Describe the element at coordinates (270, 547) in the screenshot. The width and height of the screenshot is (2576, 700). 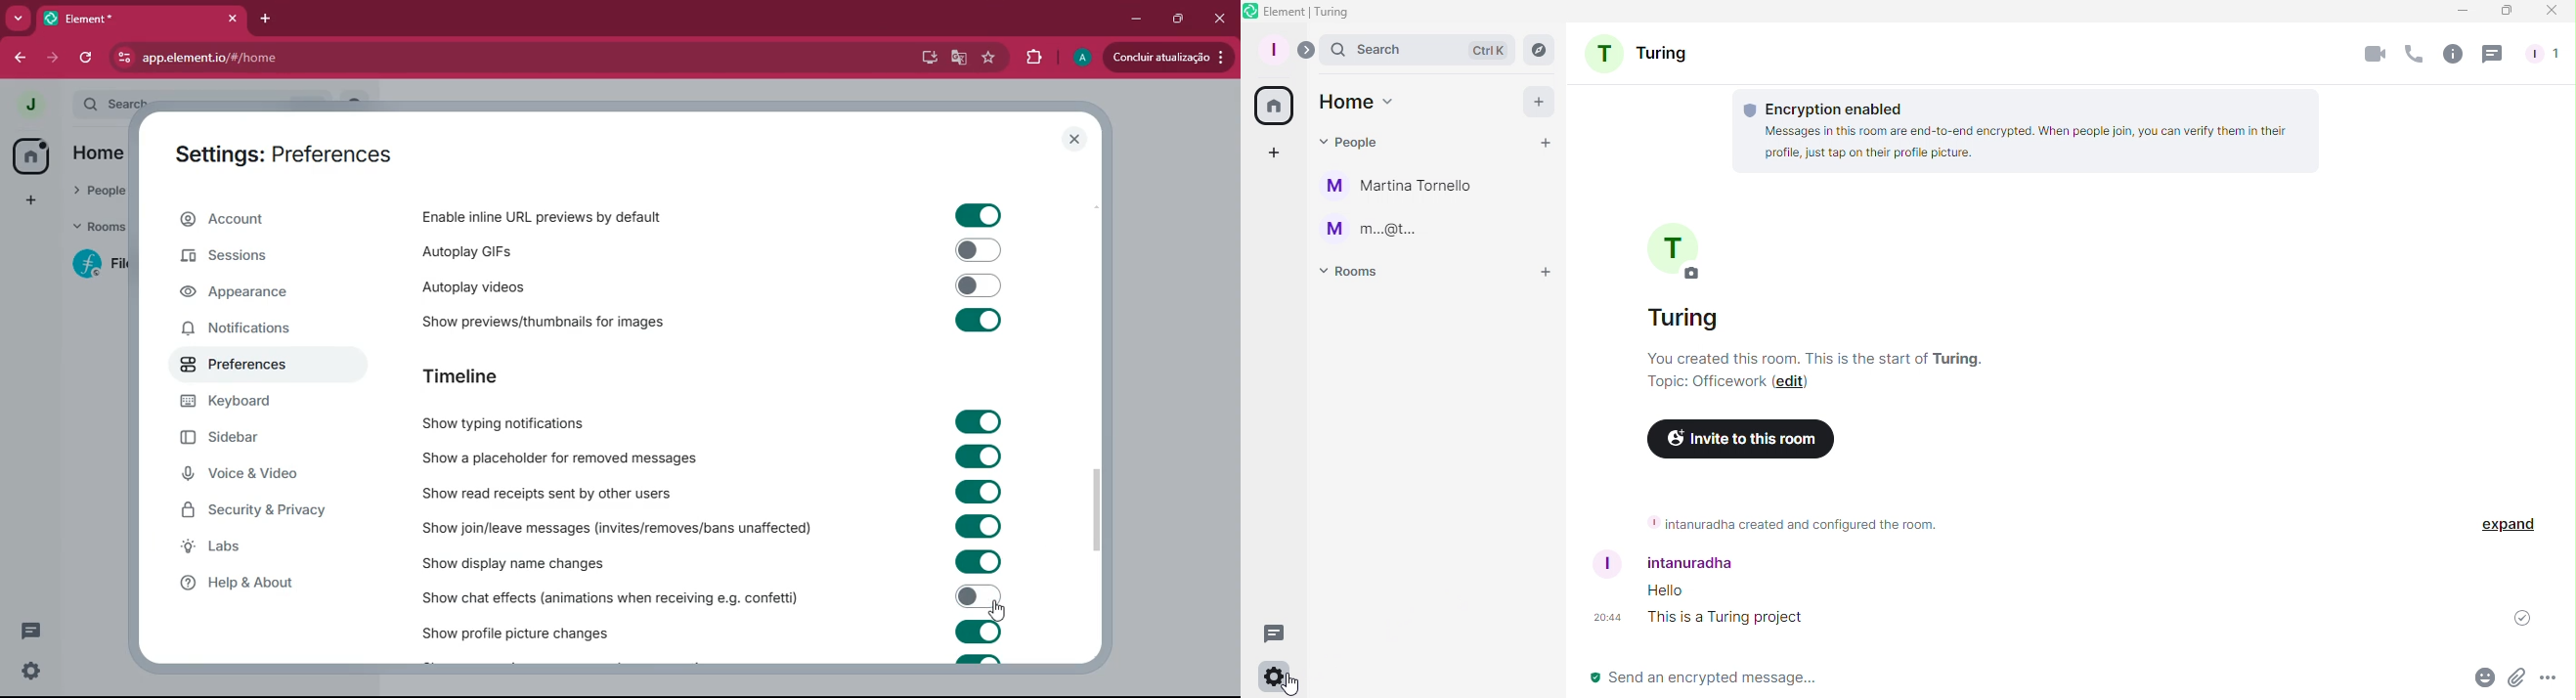
I see `labs` at that location.